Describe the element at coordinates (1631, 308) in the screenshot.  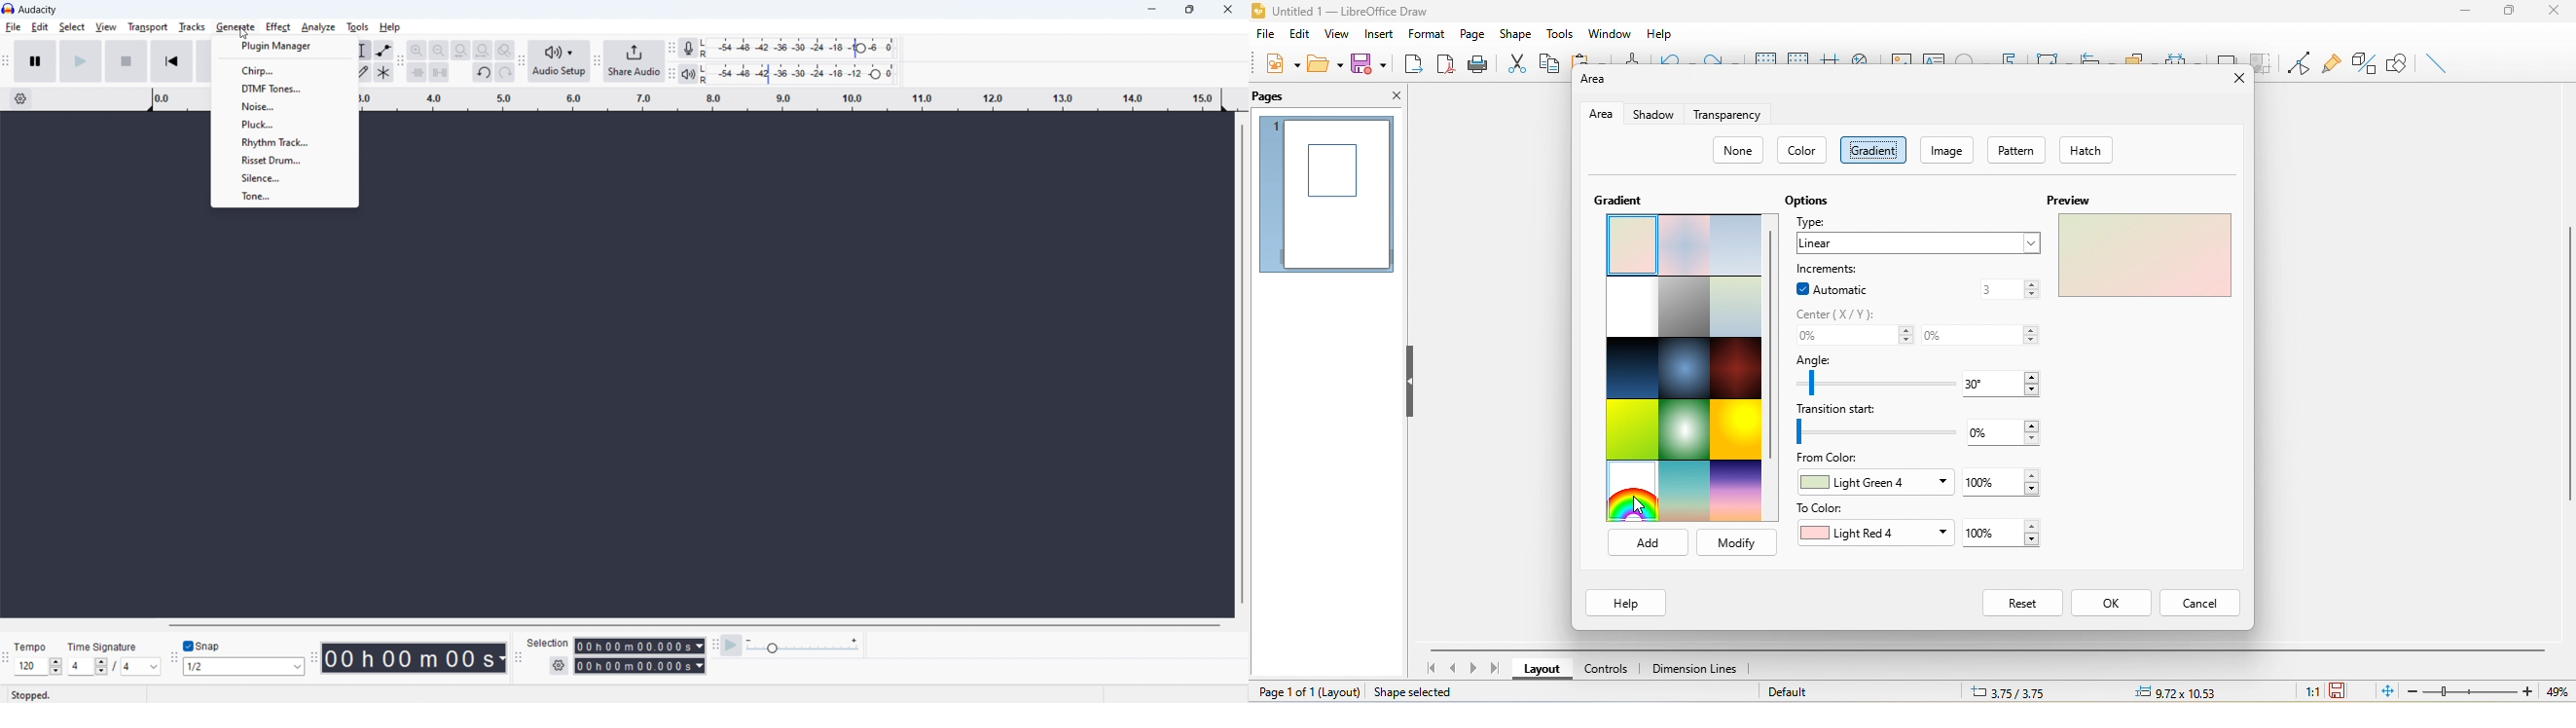
I see `blank with grey` at that location.